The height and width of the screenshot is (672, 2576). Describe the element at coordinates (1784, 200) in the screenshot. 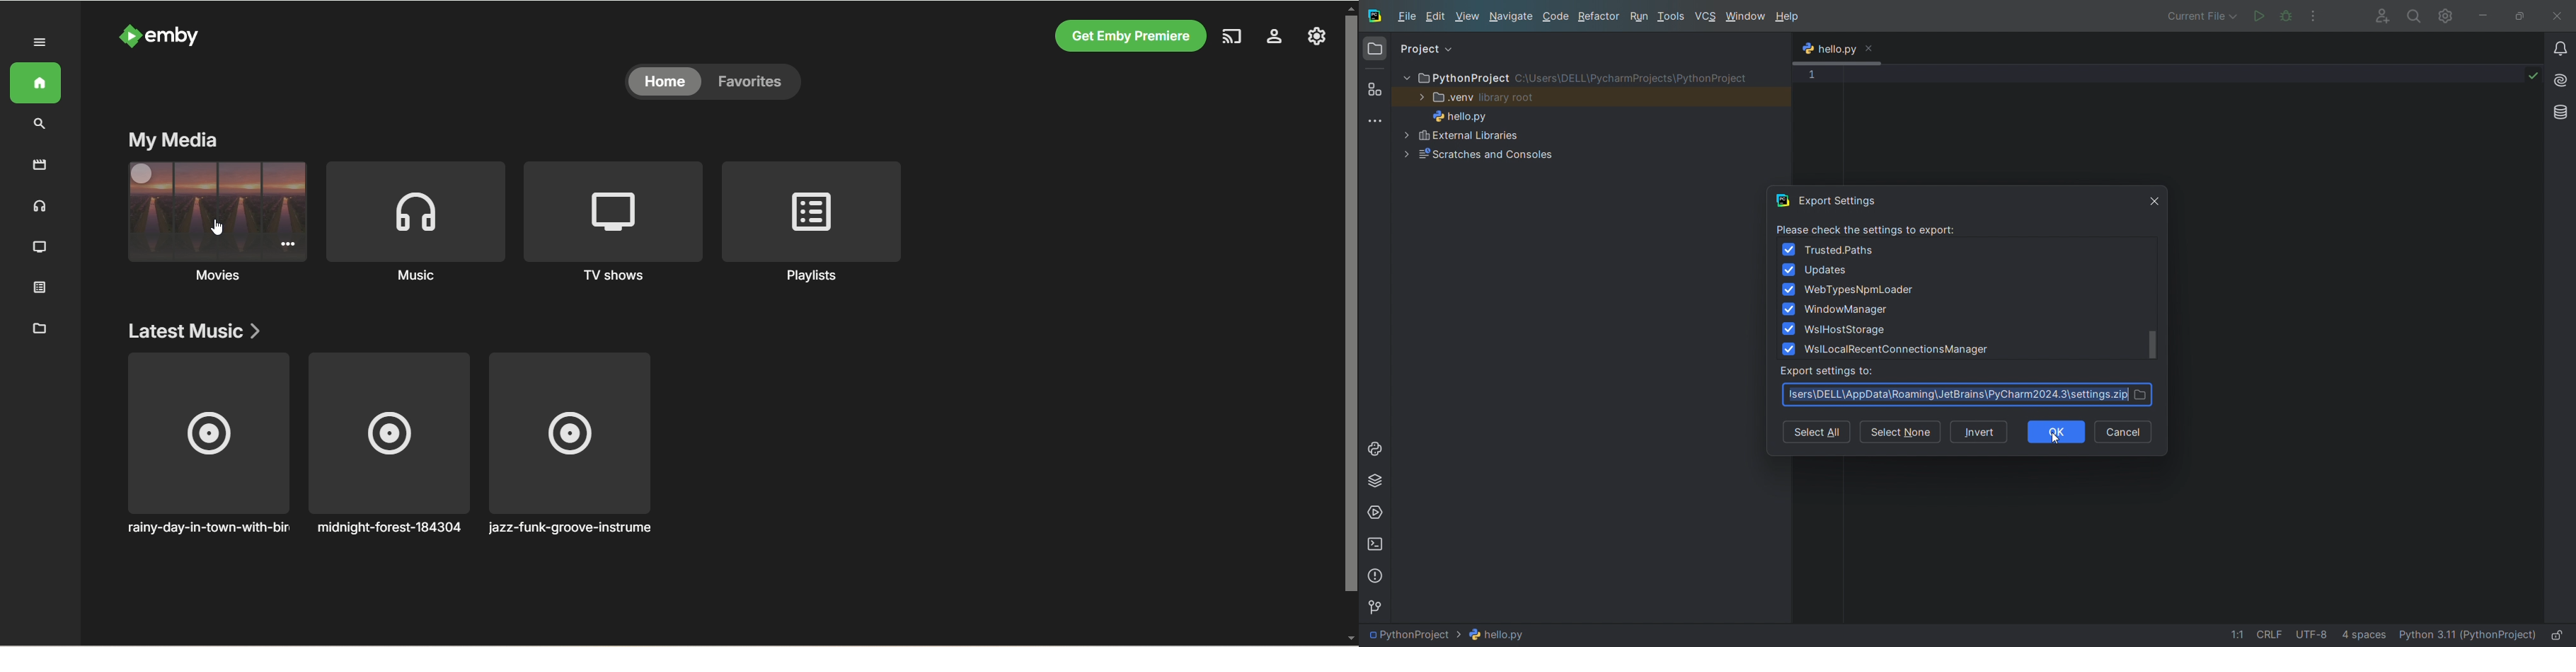

I see `icon` at that location.